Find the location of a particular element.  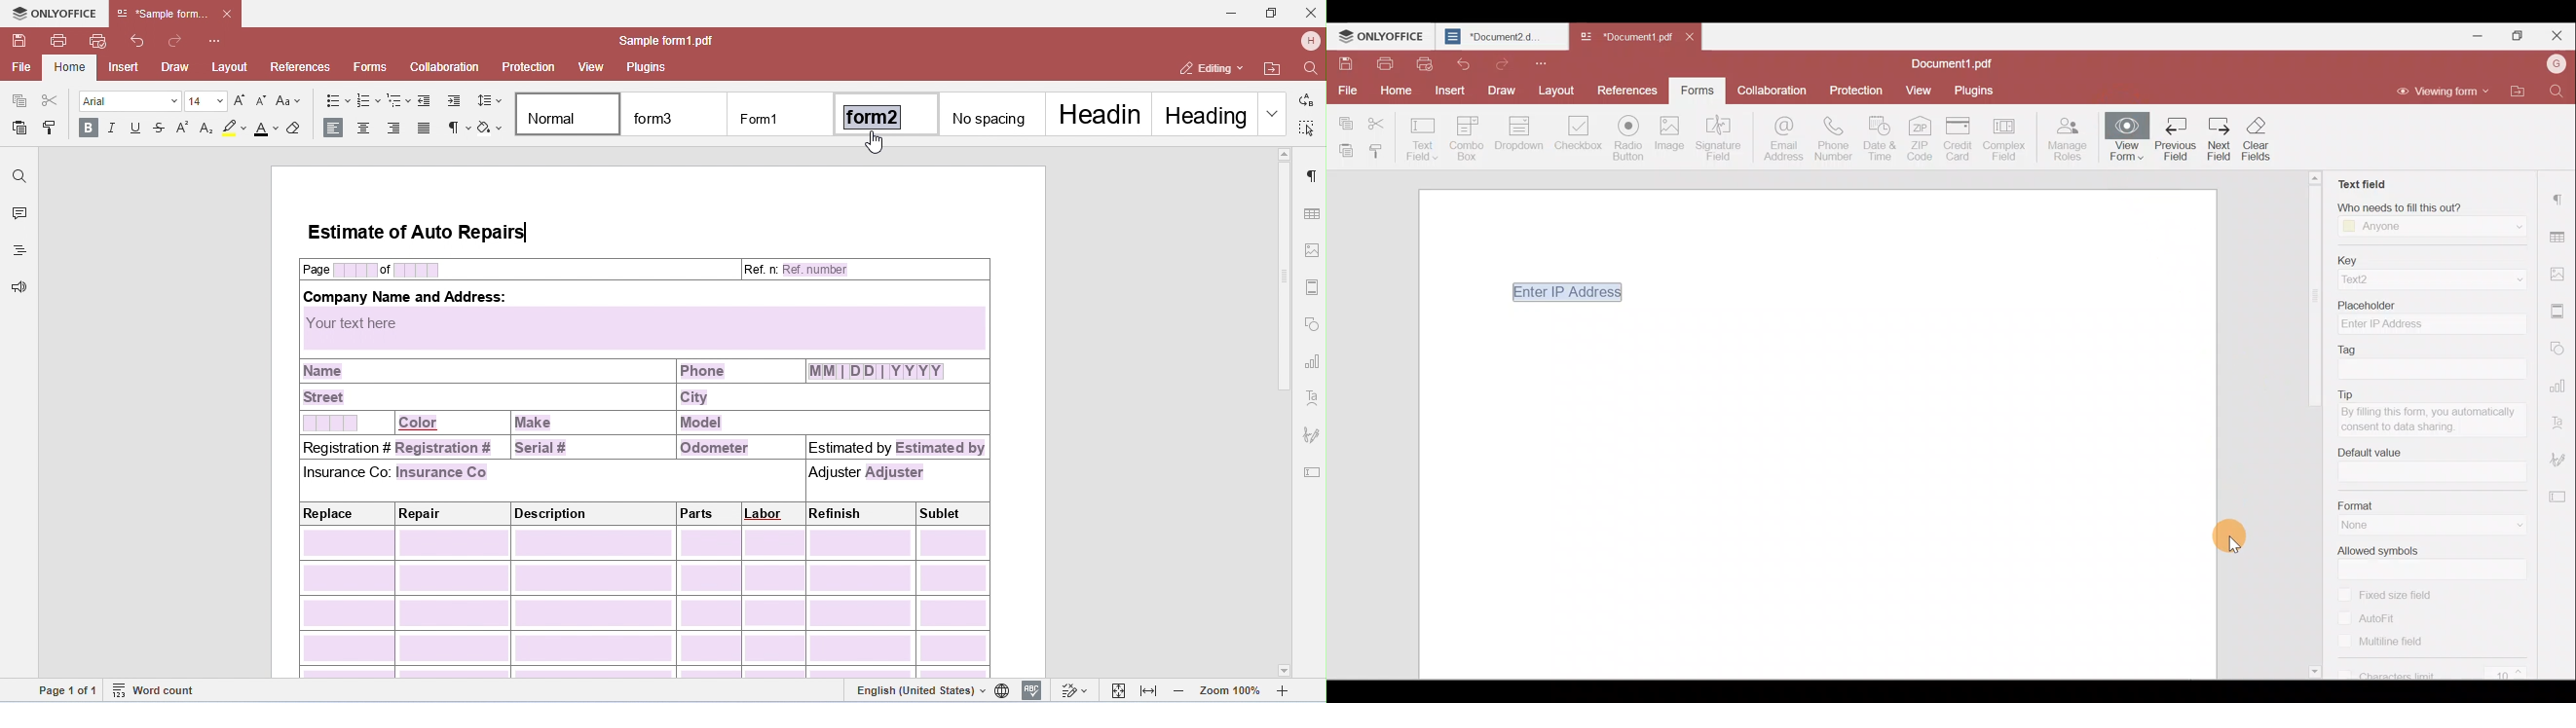

Minimize is located at coordinates (2480, 34).